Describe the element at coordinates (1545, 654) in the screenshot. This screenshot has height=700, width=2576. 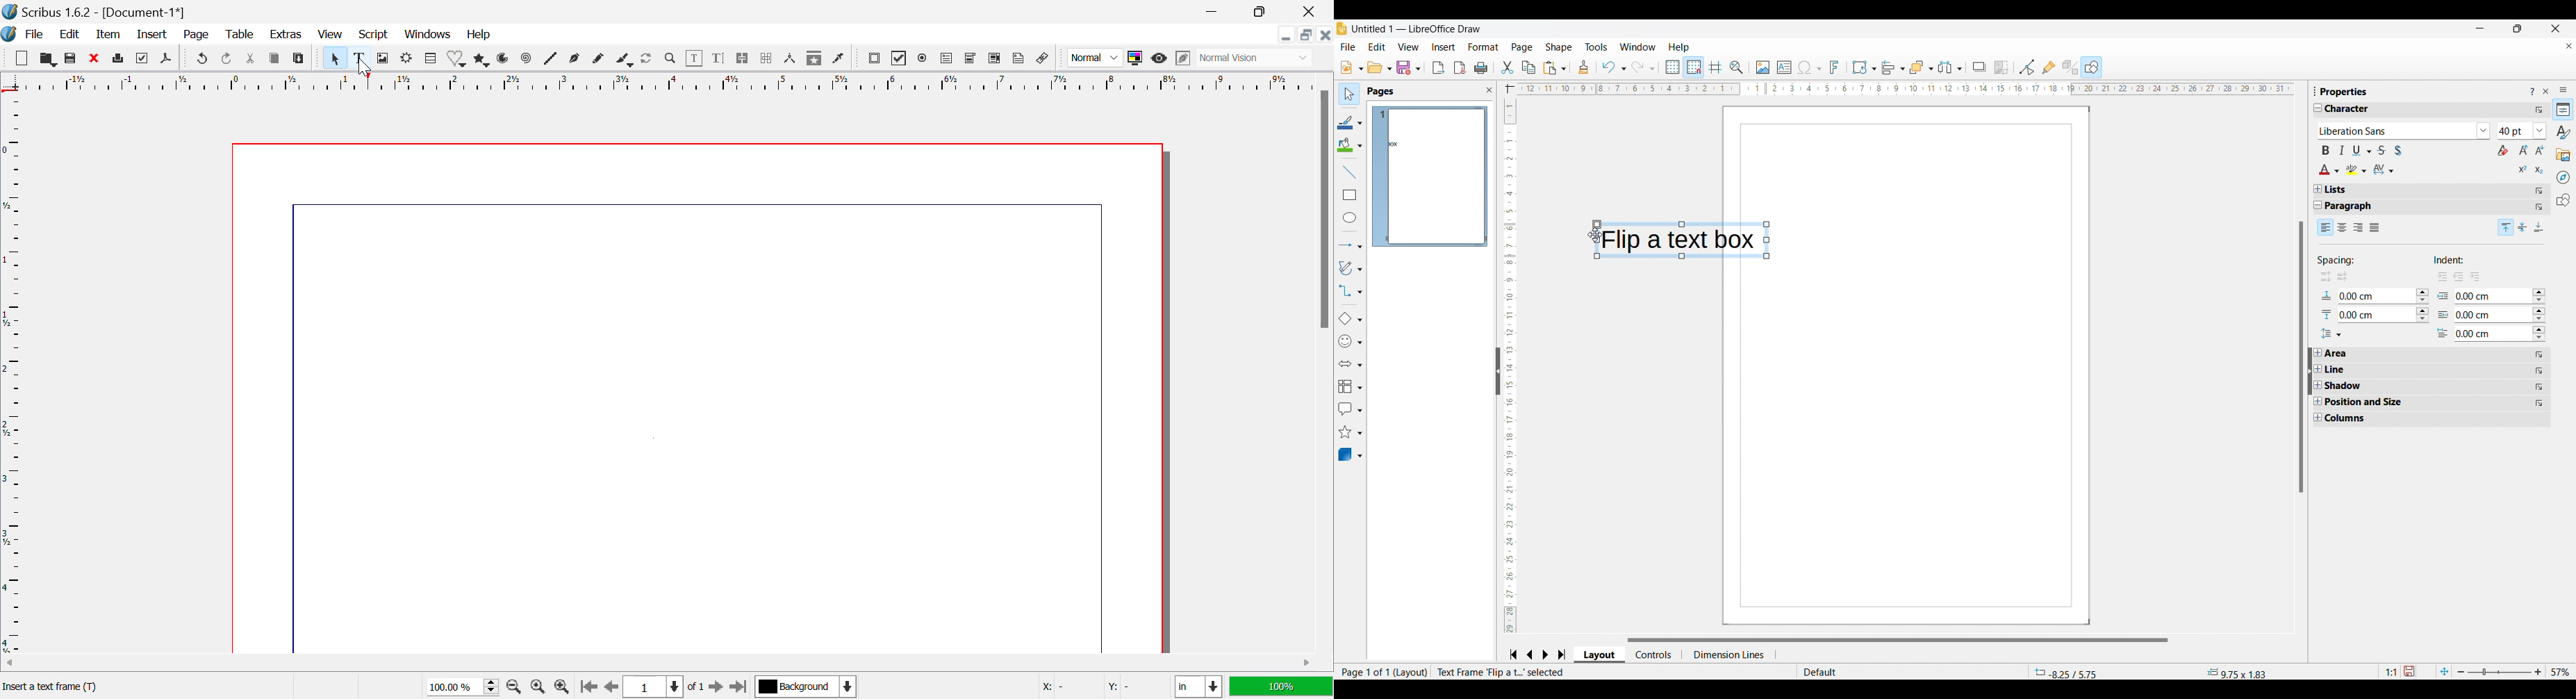
I see `Go to next slide` at that location.